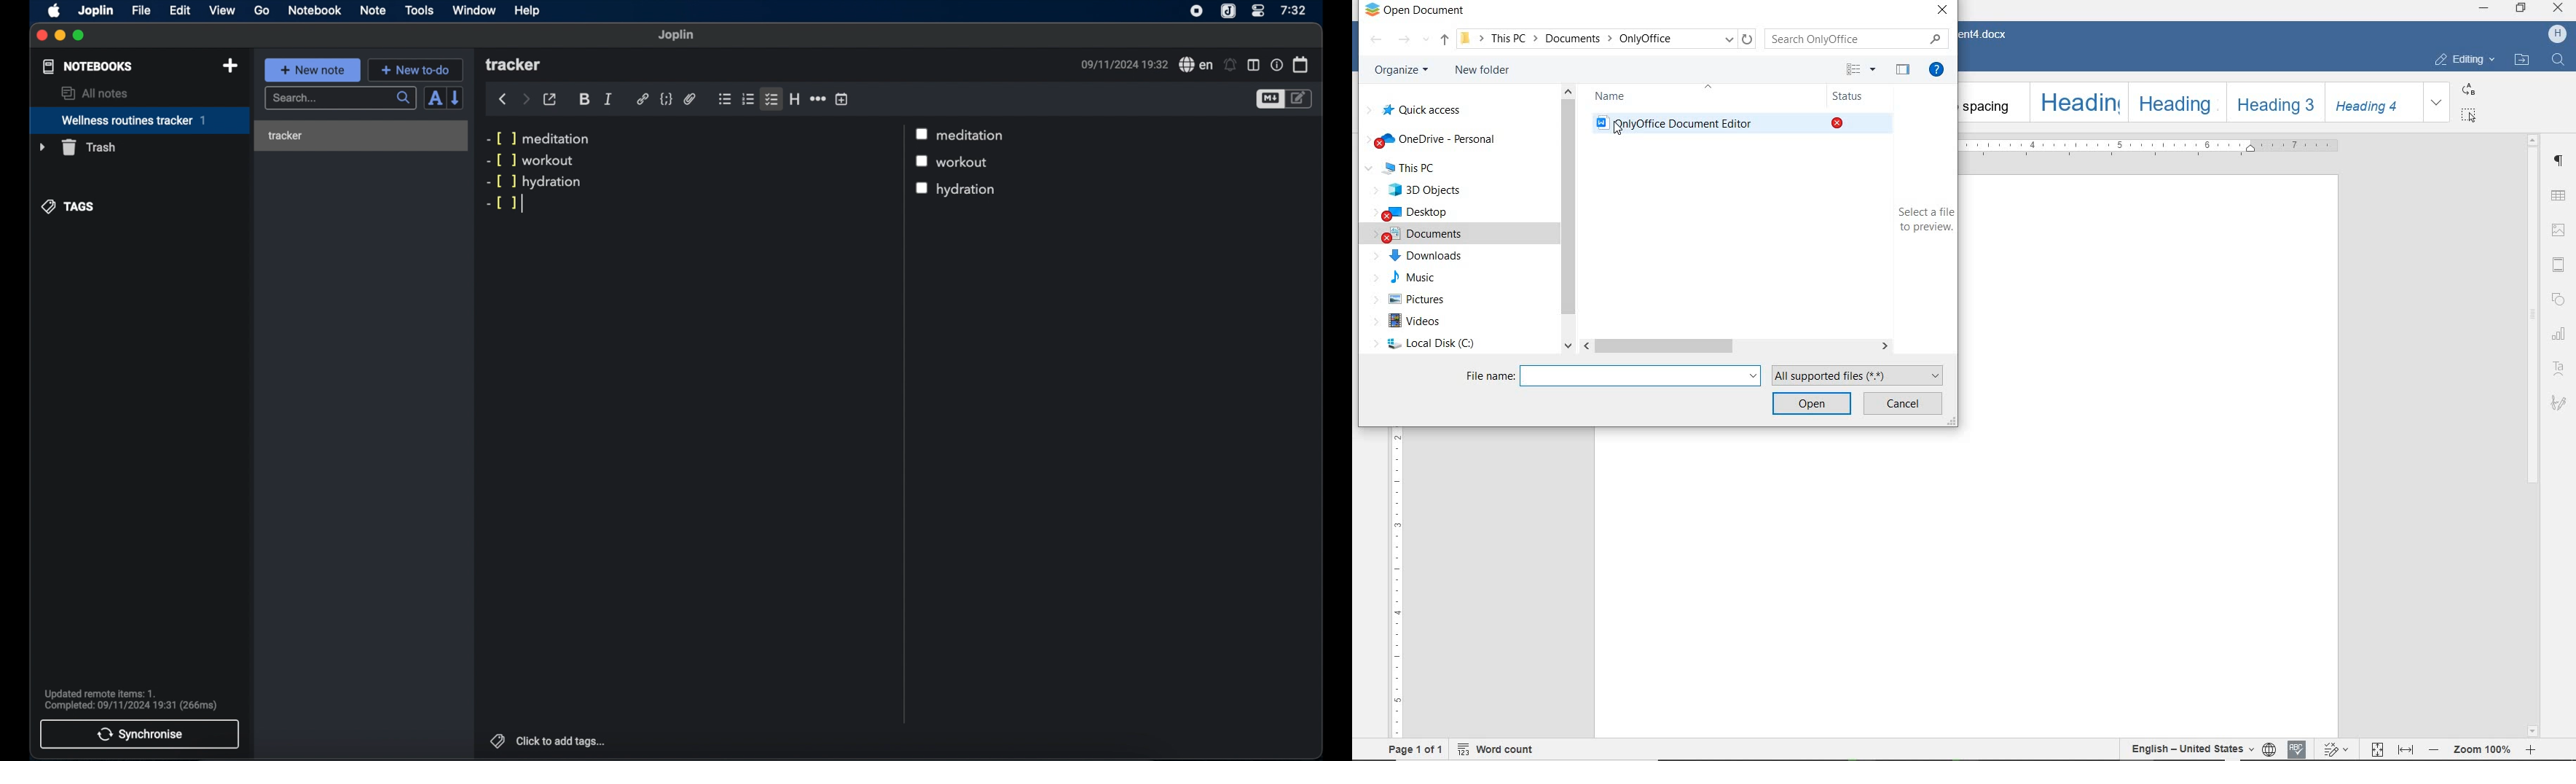  Describe the element at coordinates (515, 66) in the screenshot. I see `tracker` at that location.